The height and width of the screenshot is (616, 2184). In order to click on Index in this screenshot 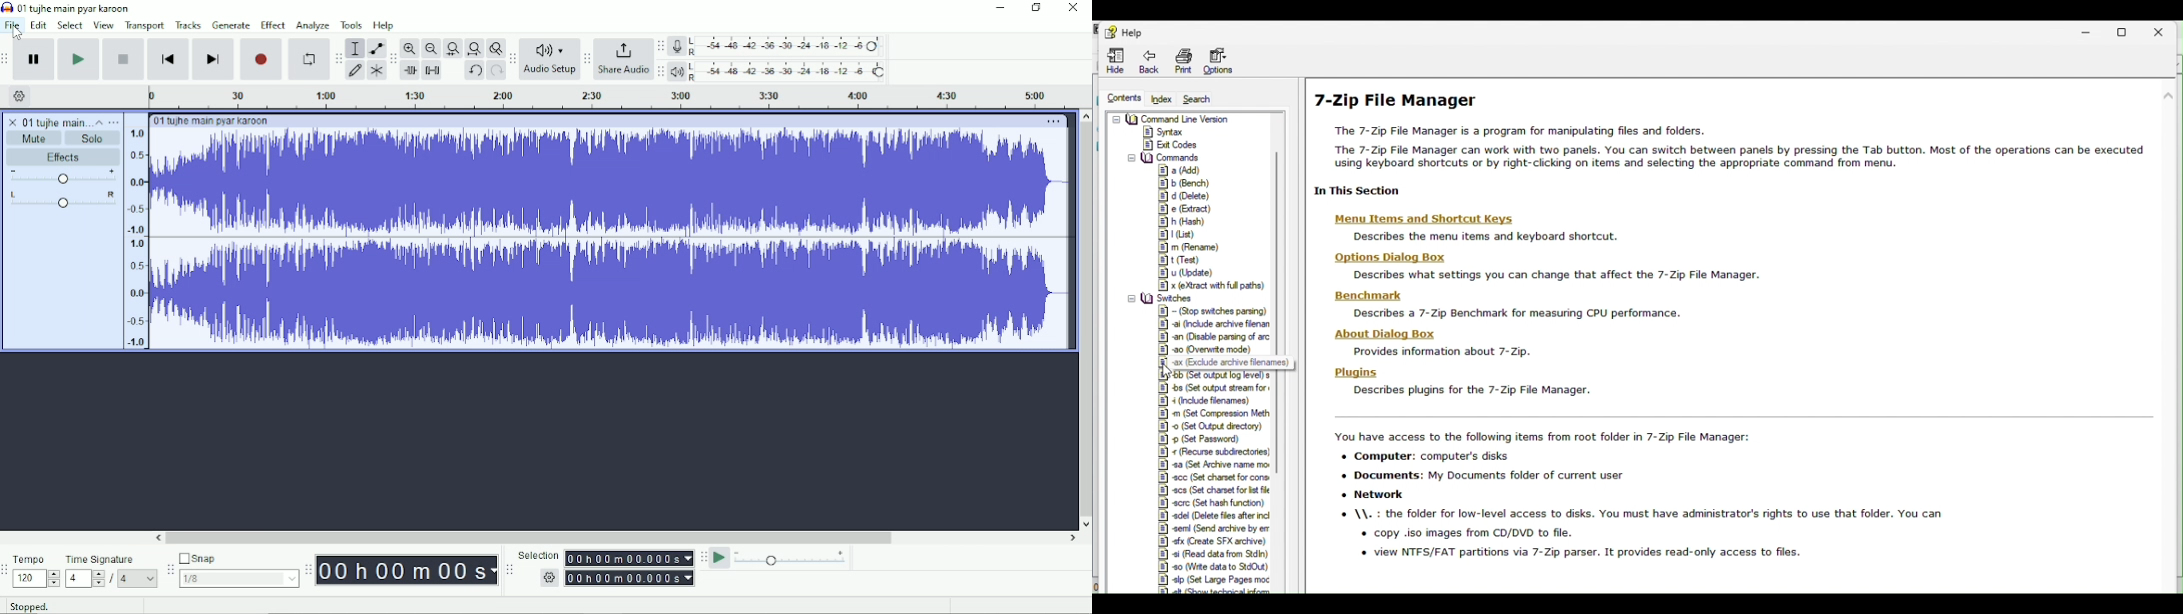, I will do `click(1160, 100)`.